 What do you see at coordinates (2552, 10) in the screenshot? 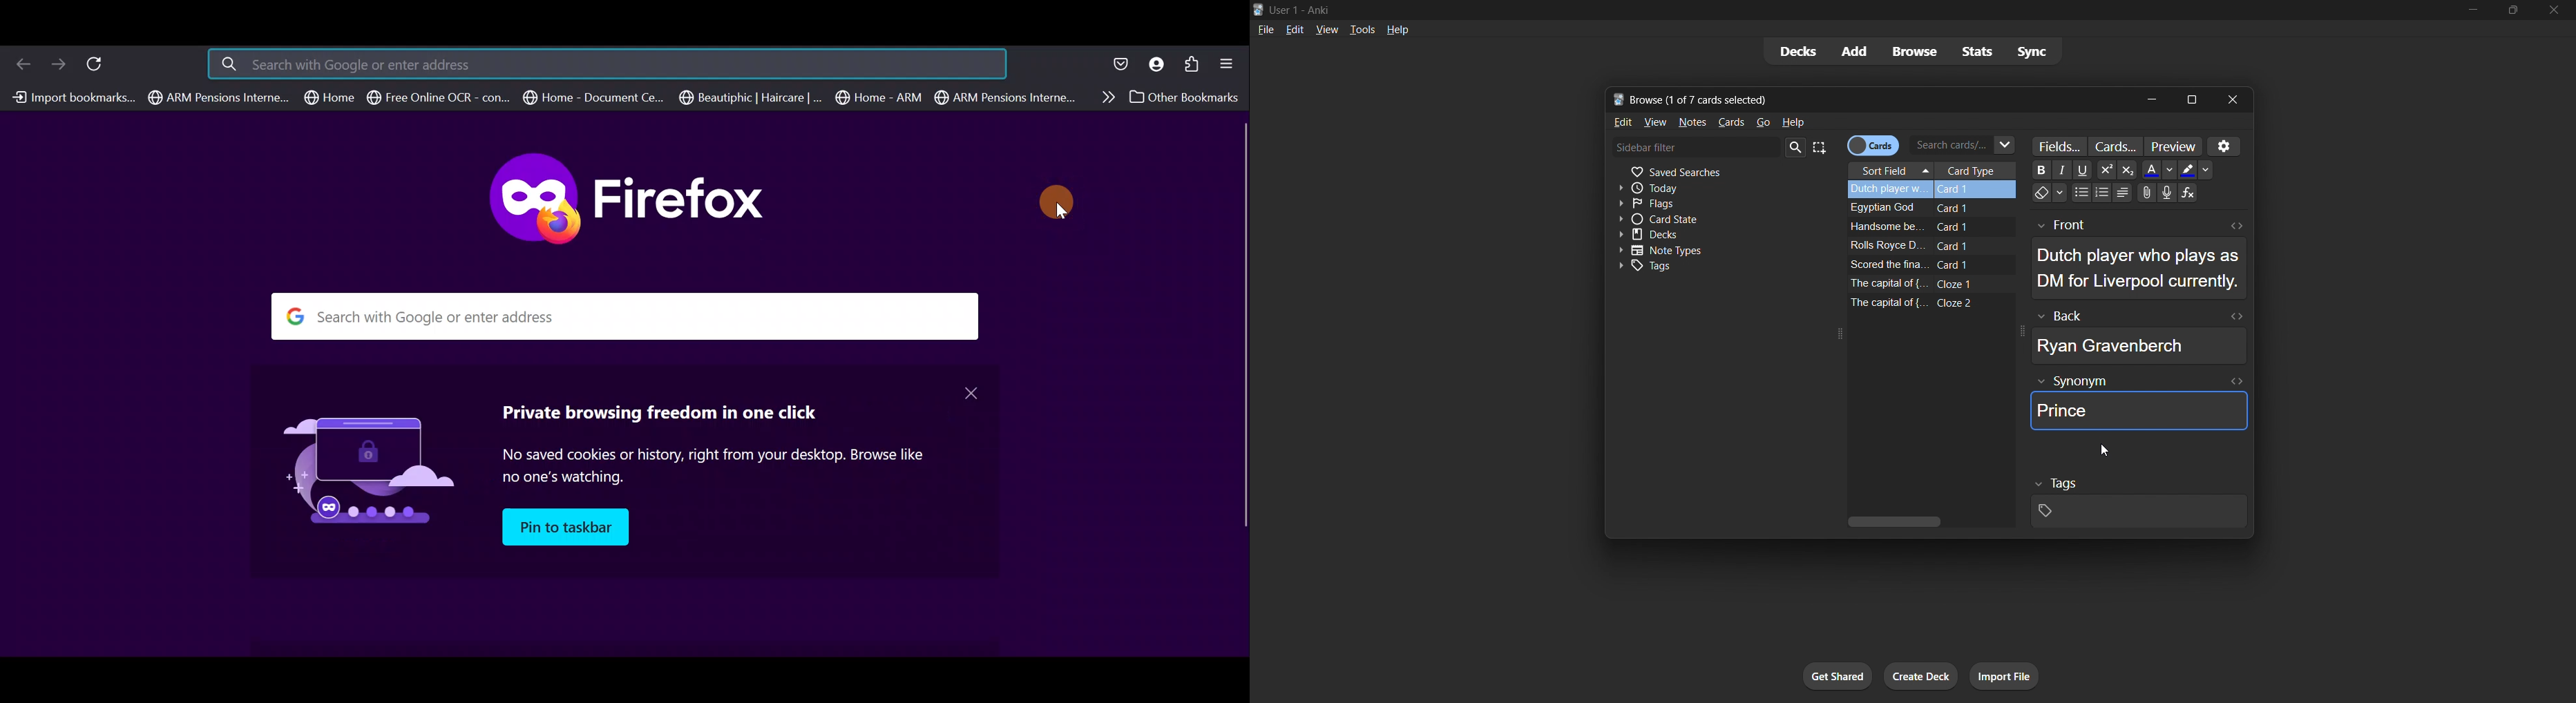
I see `close` at bounding box center [2552, 10].